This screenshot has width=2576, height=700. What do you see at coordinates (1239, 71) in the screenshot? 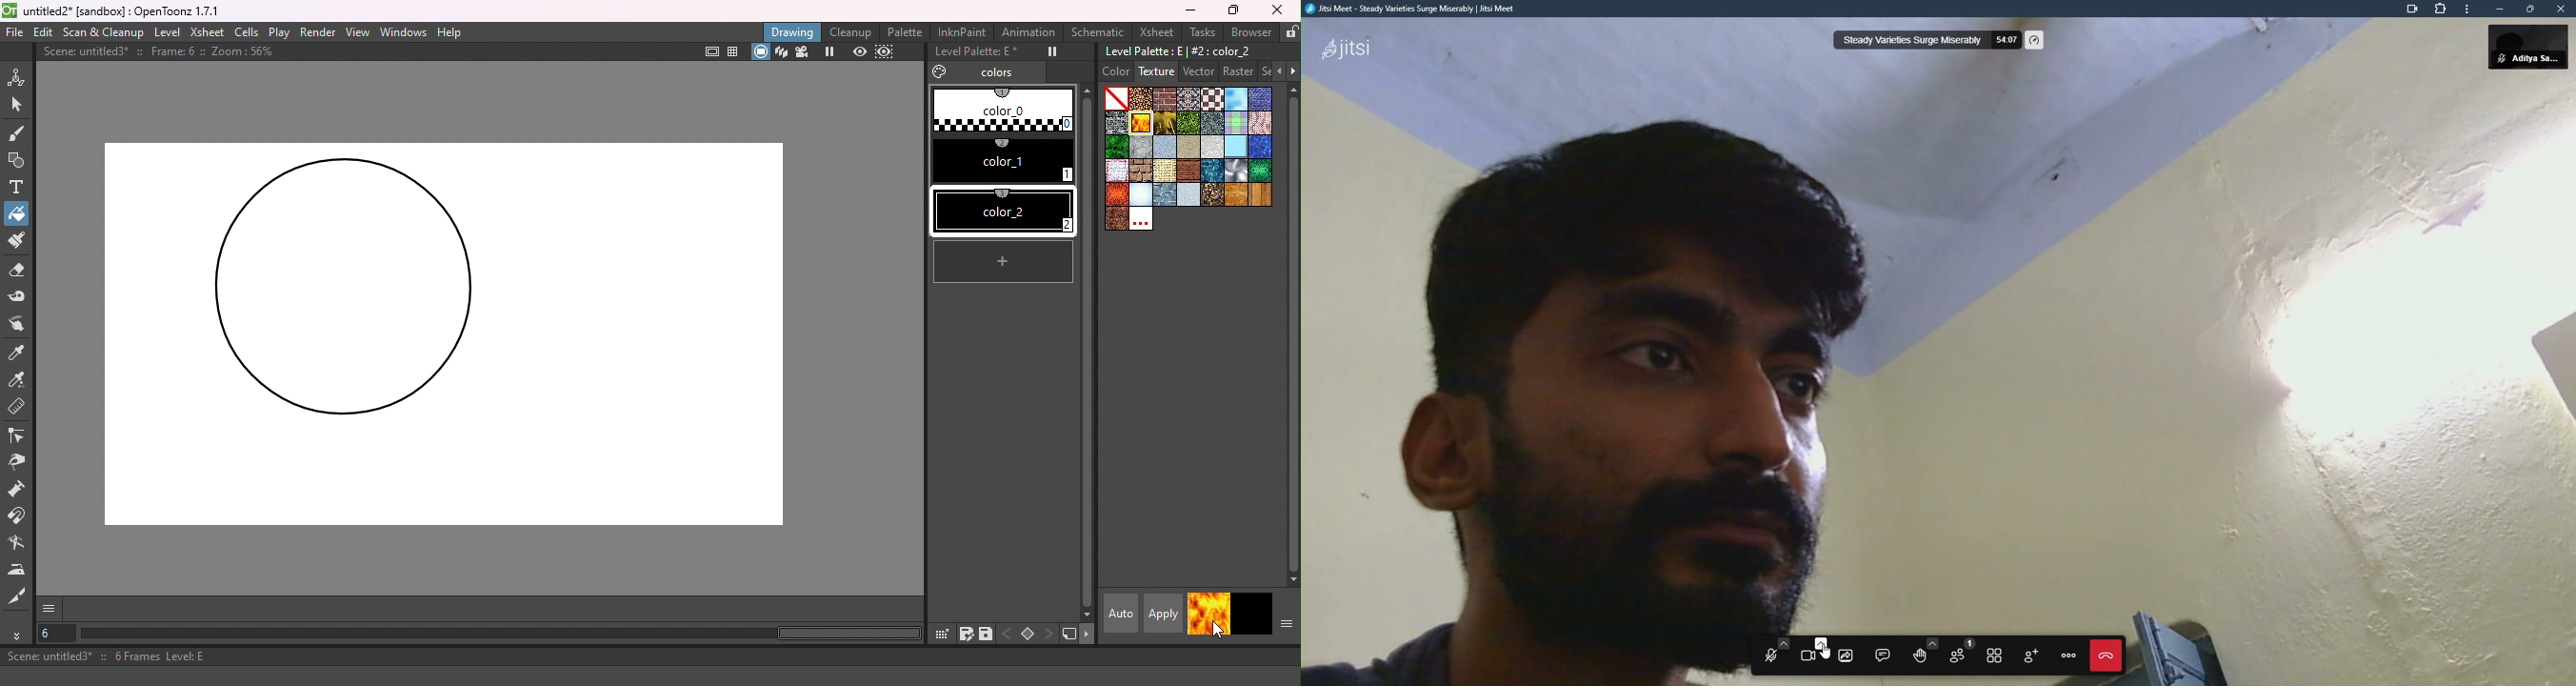
I see `Raster` at bounding box center [1239, 71].